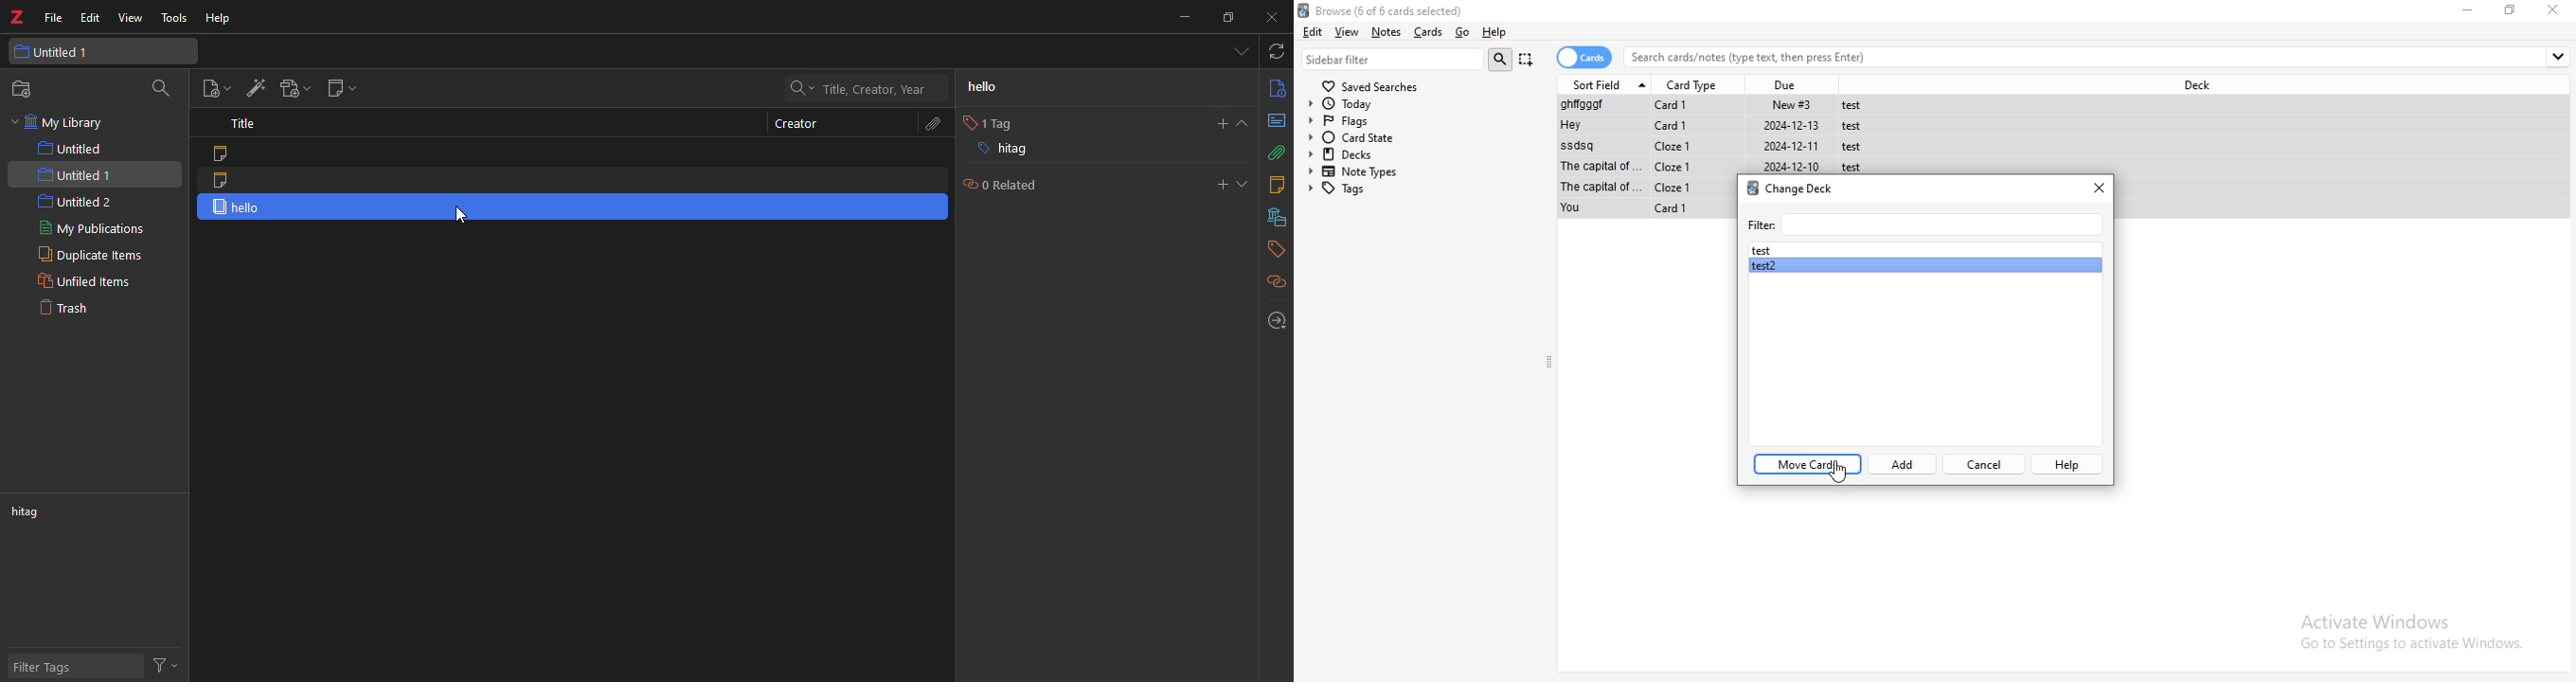 This screenshot has width=2576, height=700. I want to click on add attachment, so click(290, 87).